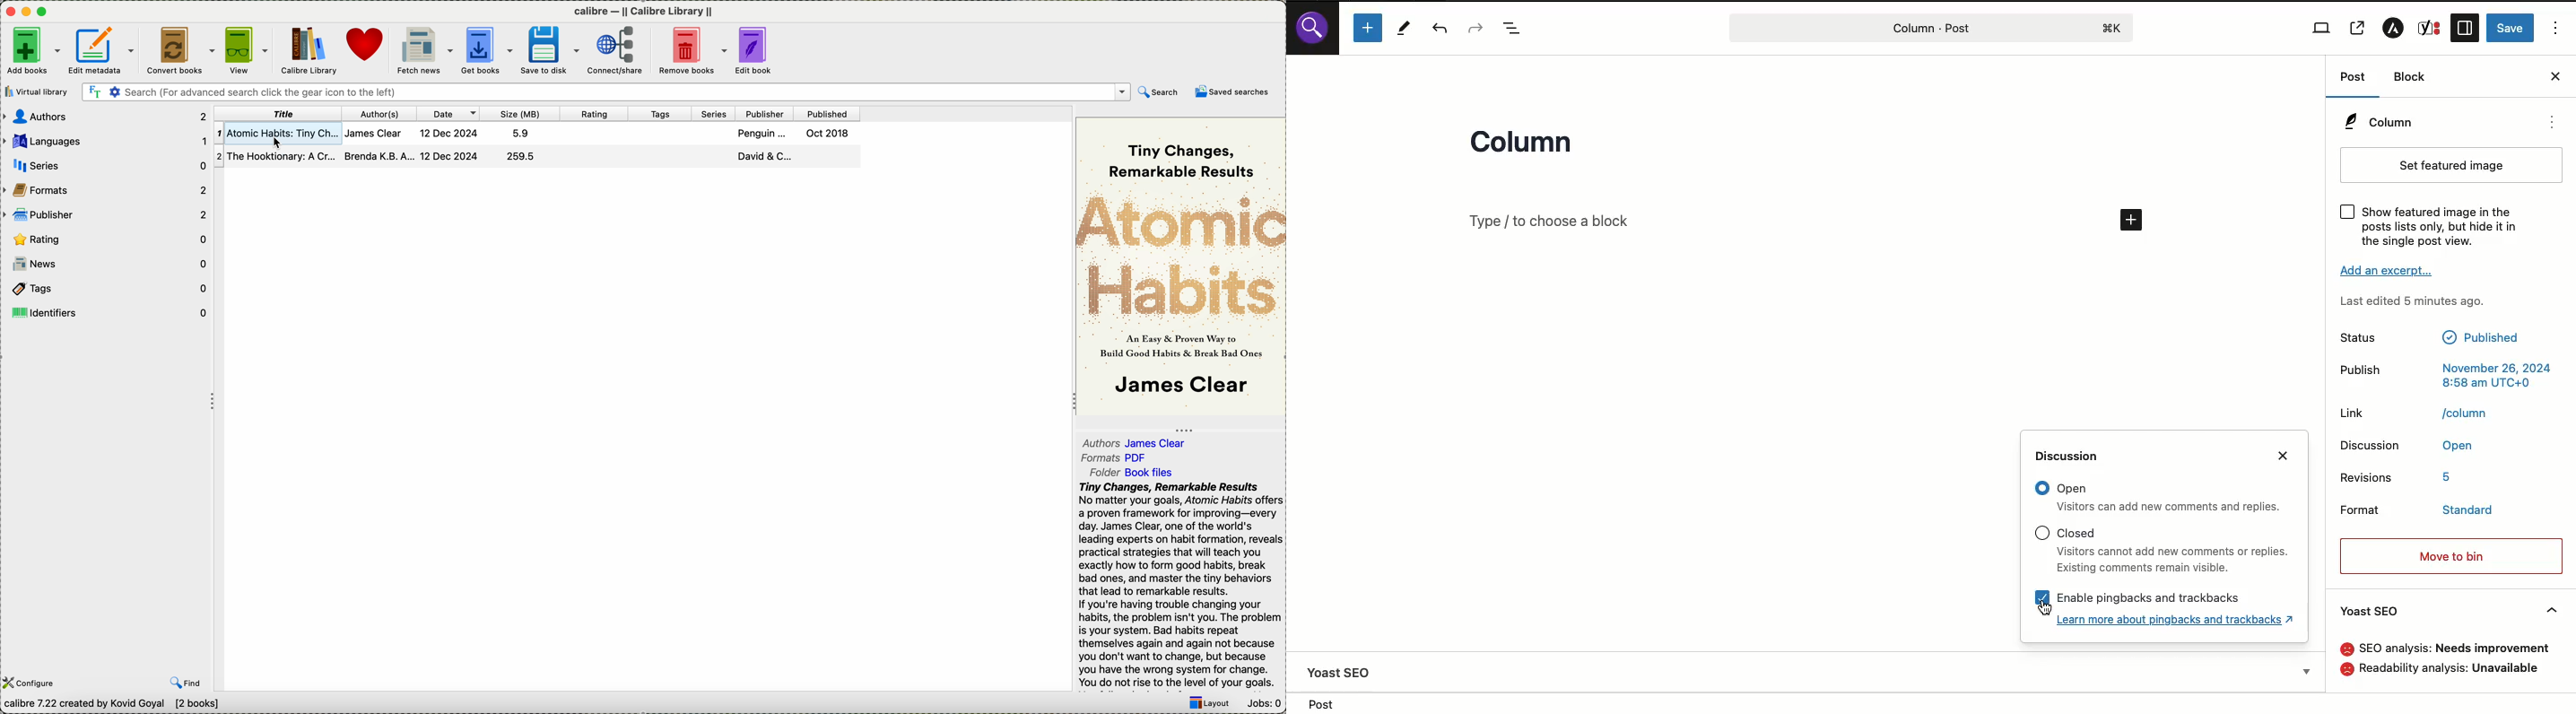 This screenshot has height=728, width=2576. What do you see at coordinates (828, 115) in the screenshot?
I see `published` at bounding box center [828, 115].